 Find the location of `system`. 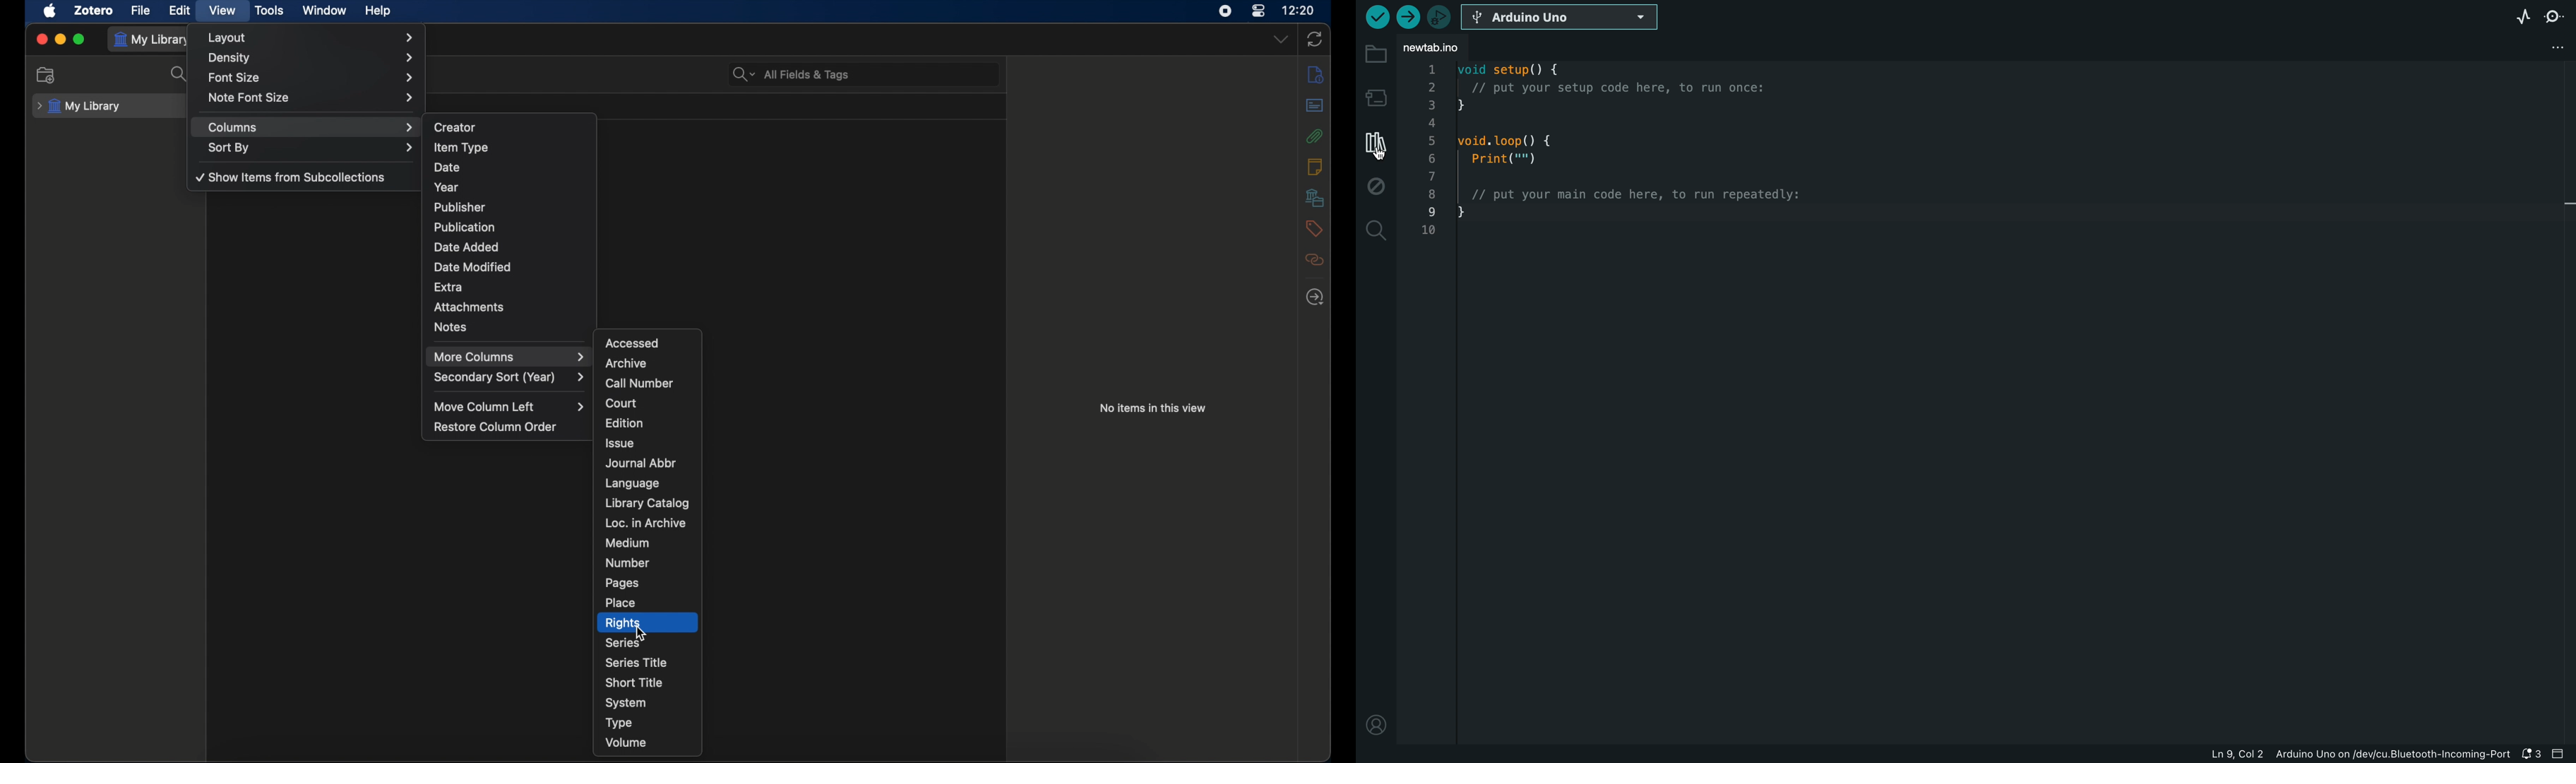

system is located at coordinates (626, 703).